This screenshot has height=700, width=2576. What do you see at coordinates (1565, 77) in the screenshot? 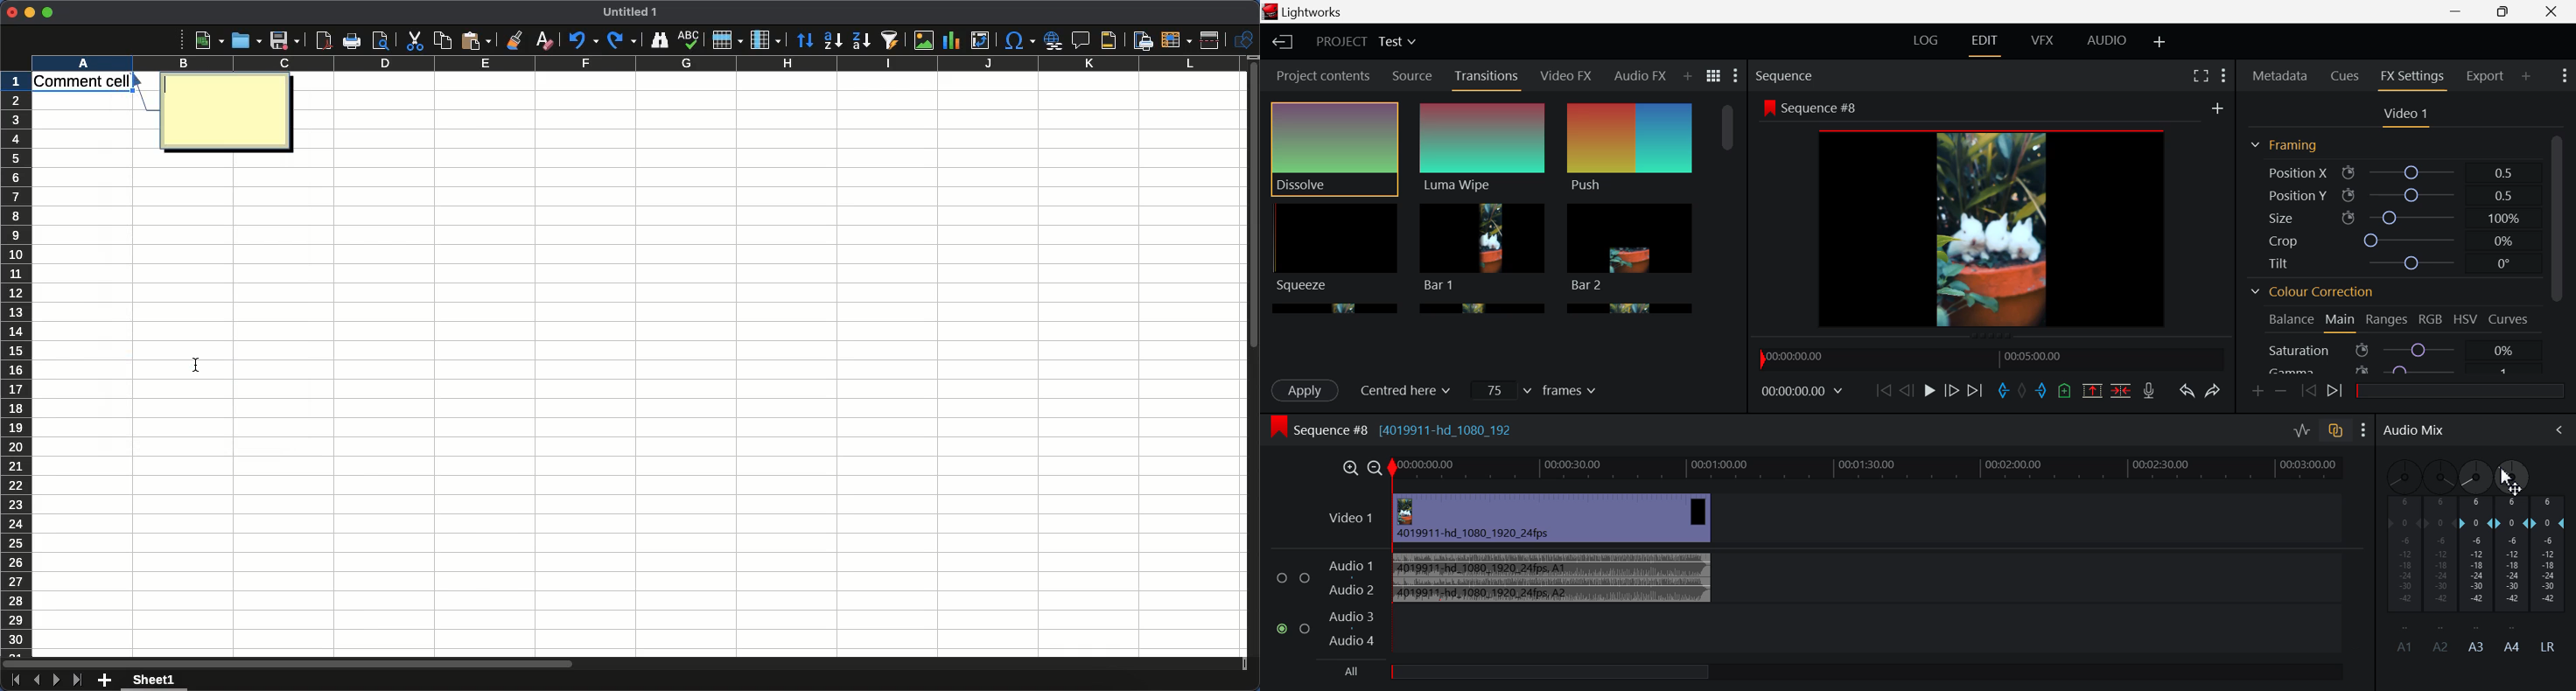
I see `Video FX` at bounding box center [1565, 77].